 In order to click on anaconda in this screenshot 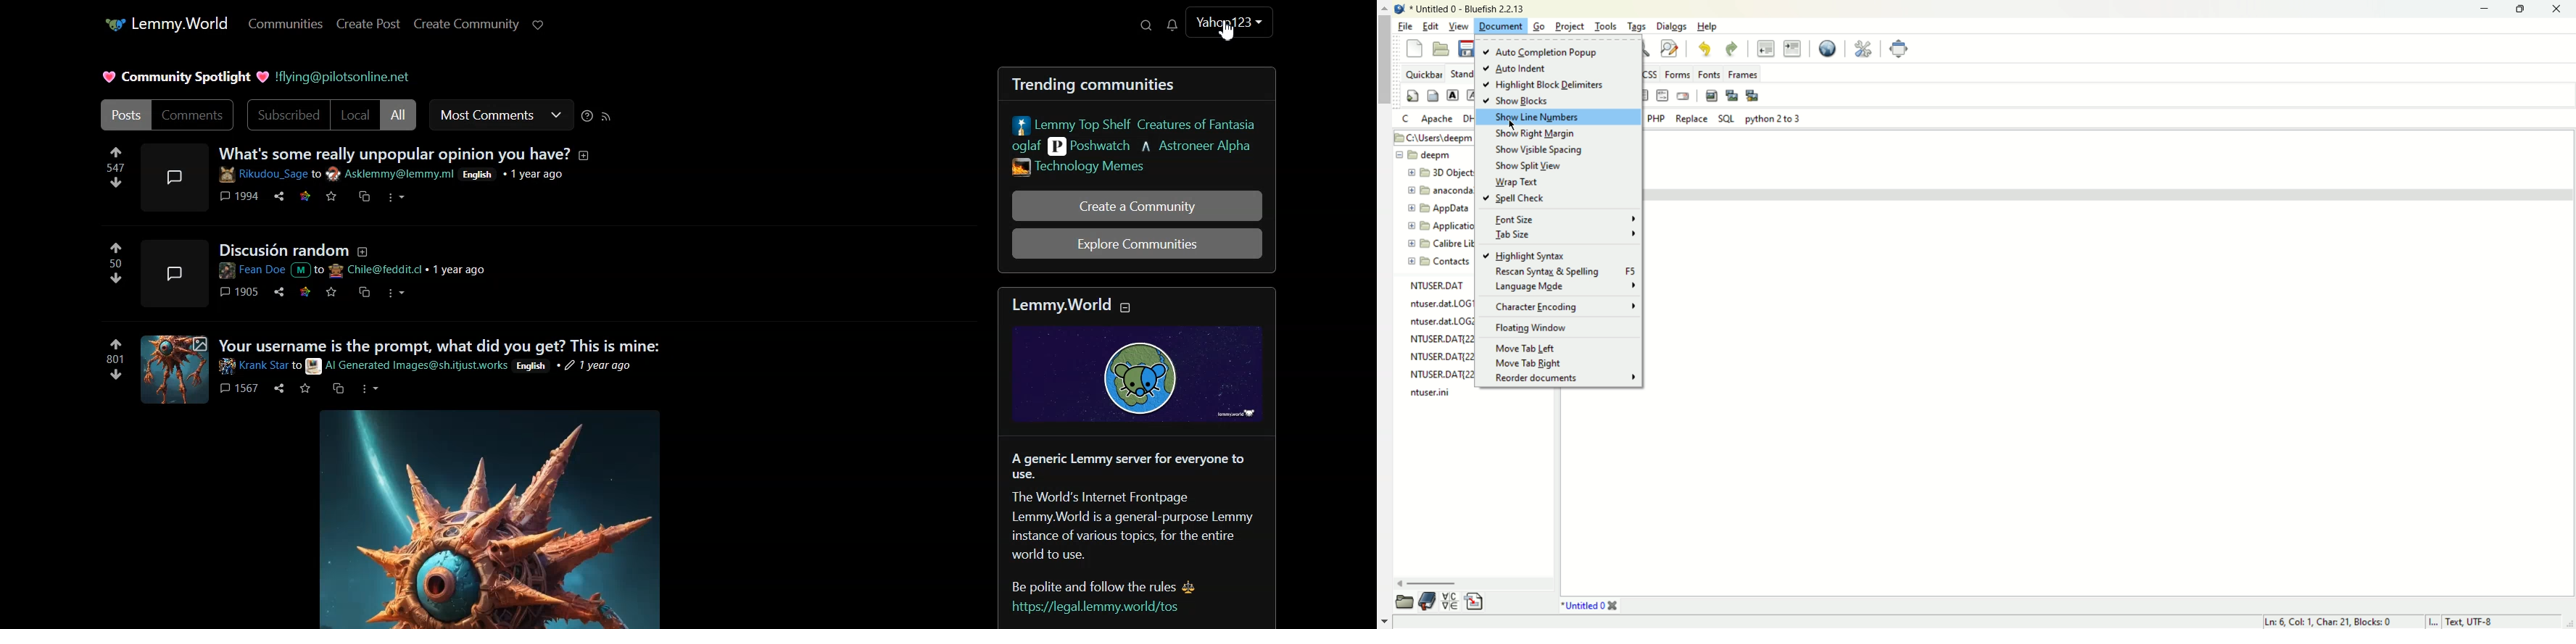, I will do `click(1440, 190)`.